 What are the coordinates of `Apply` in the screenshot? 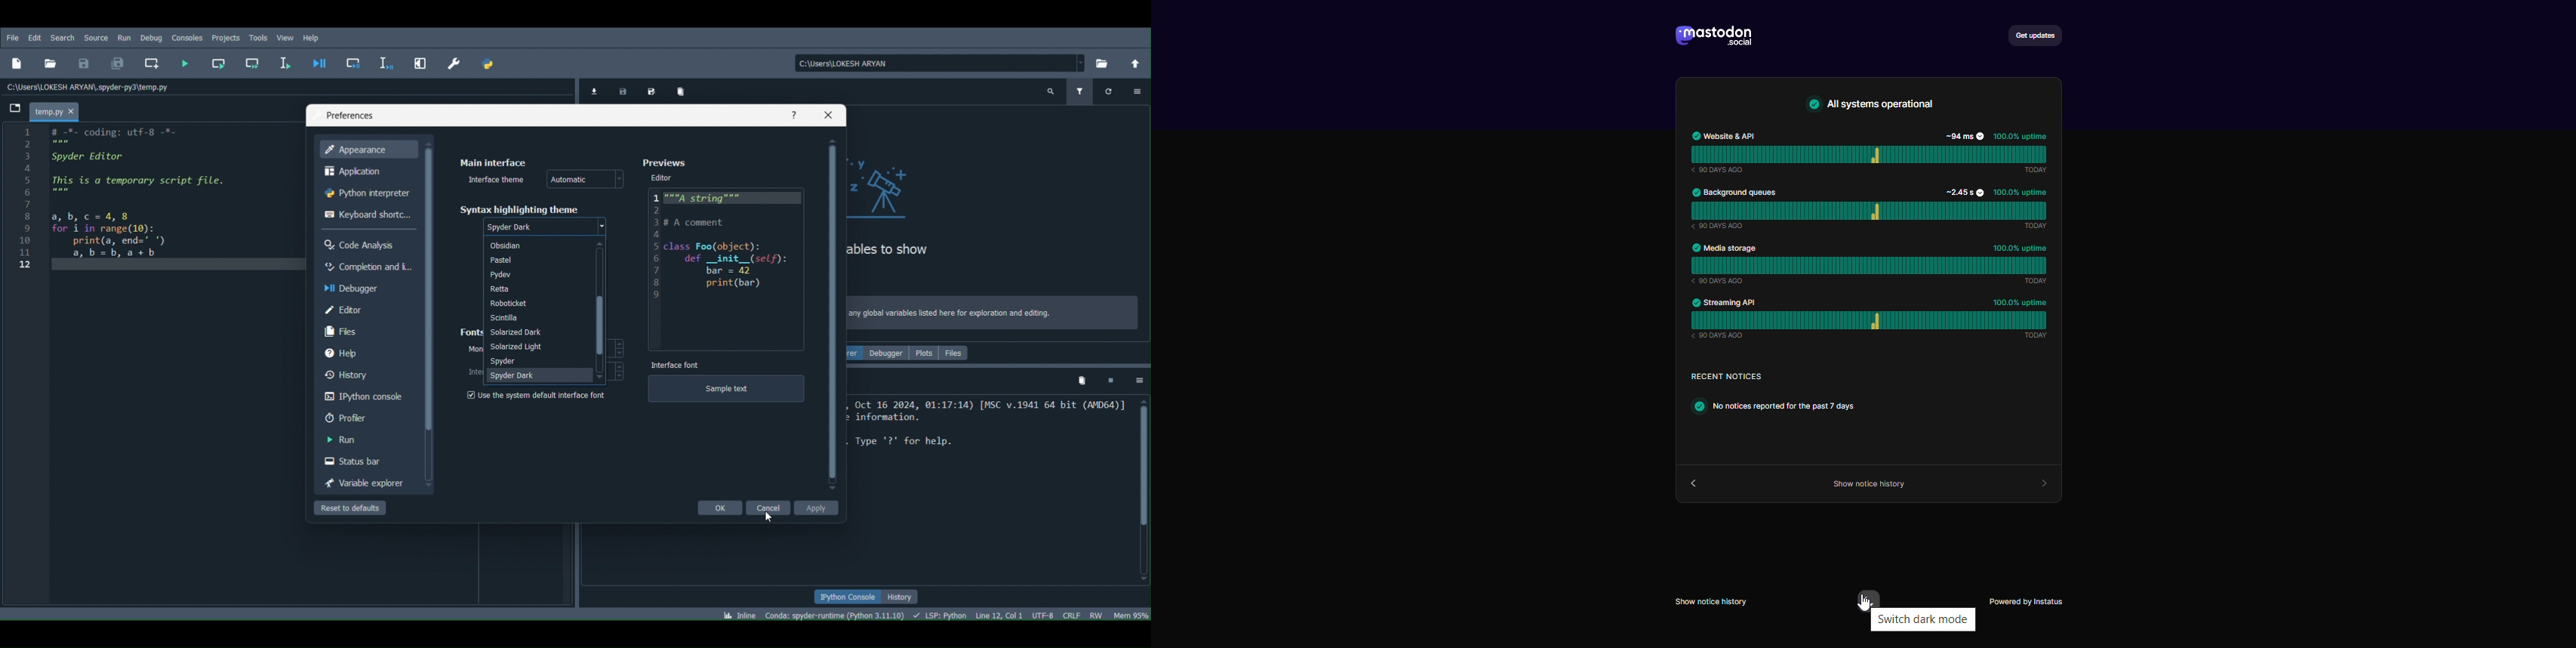 It's located at (816, 507).